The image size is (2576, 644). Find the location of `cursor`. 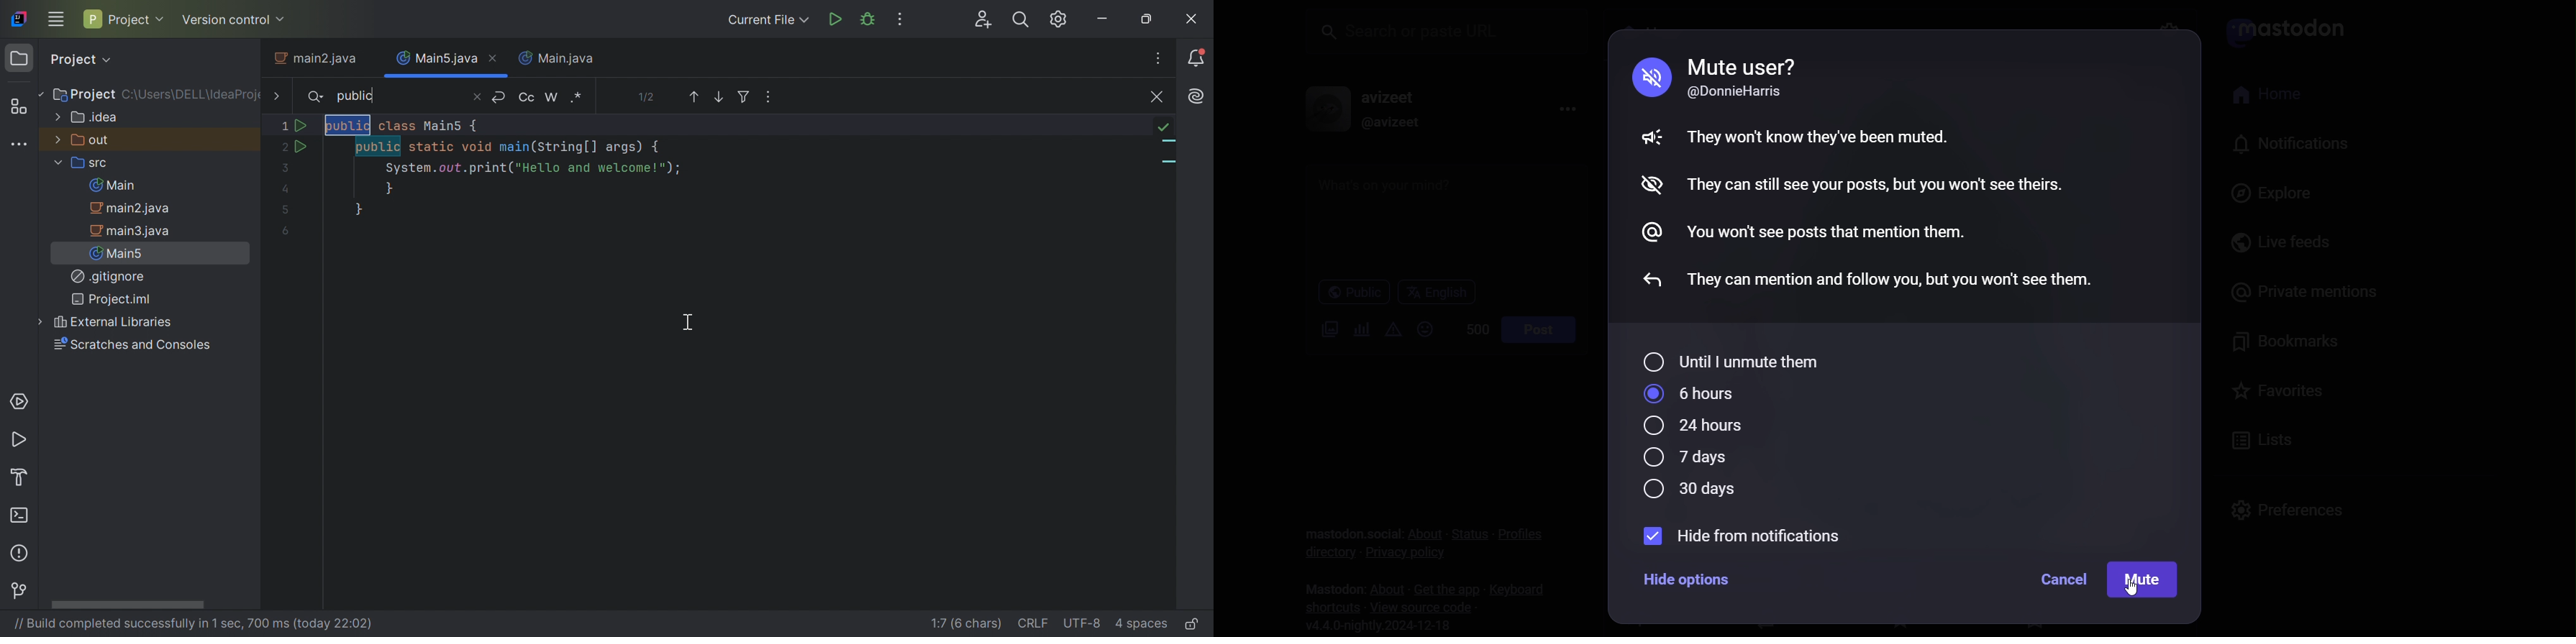

cursor is located at coordinates (2134, 597).